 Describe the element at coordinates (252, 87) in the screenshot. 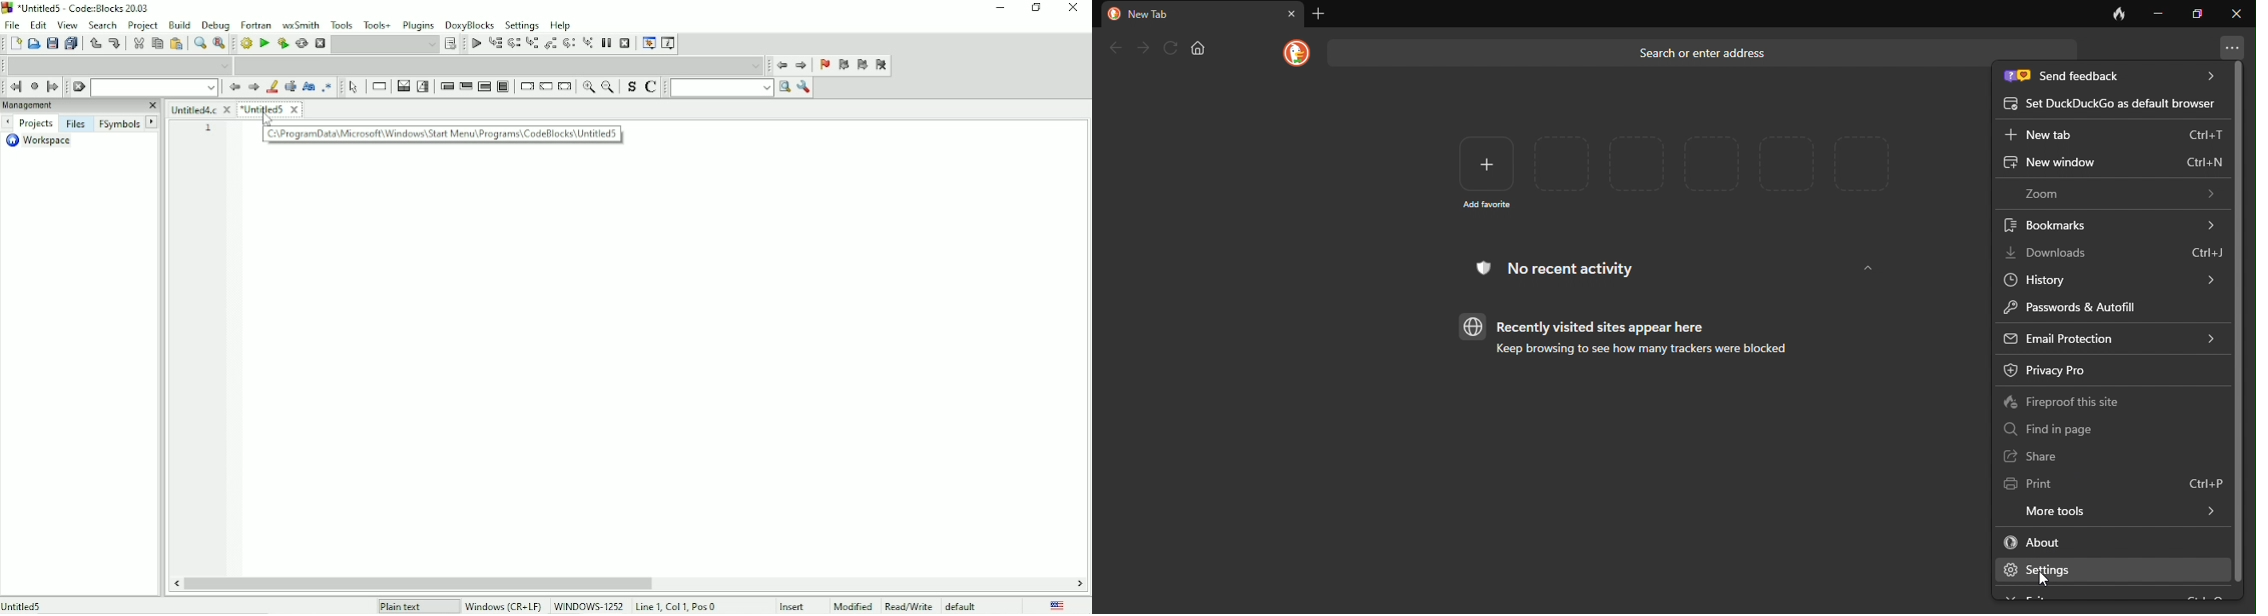

I see `Next` at that location.